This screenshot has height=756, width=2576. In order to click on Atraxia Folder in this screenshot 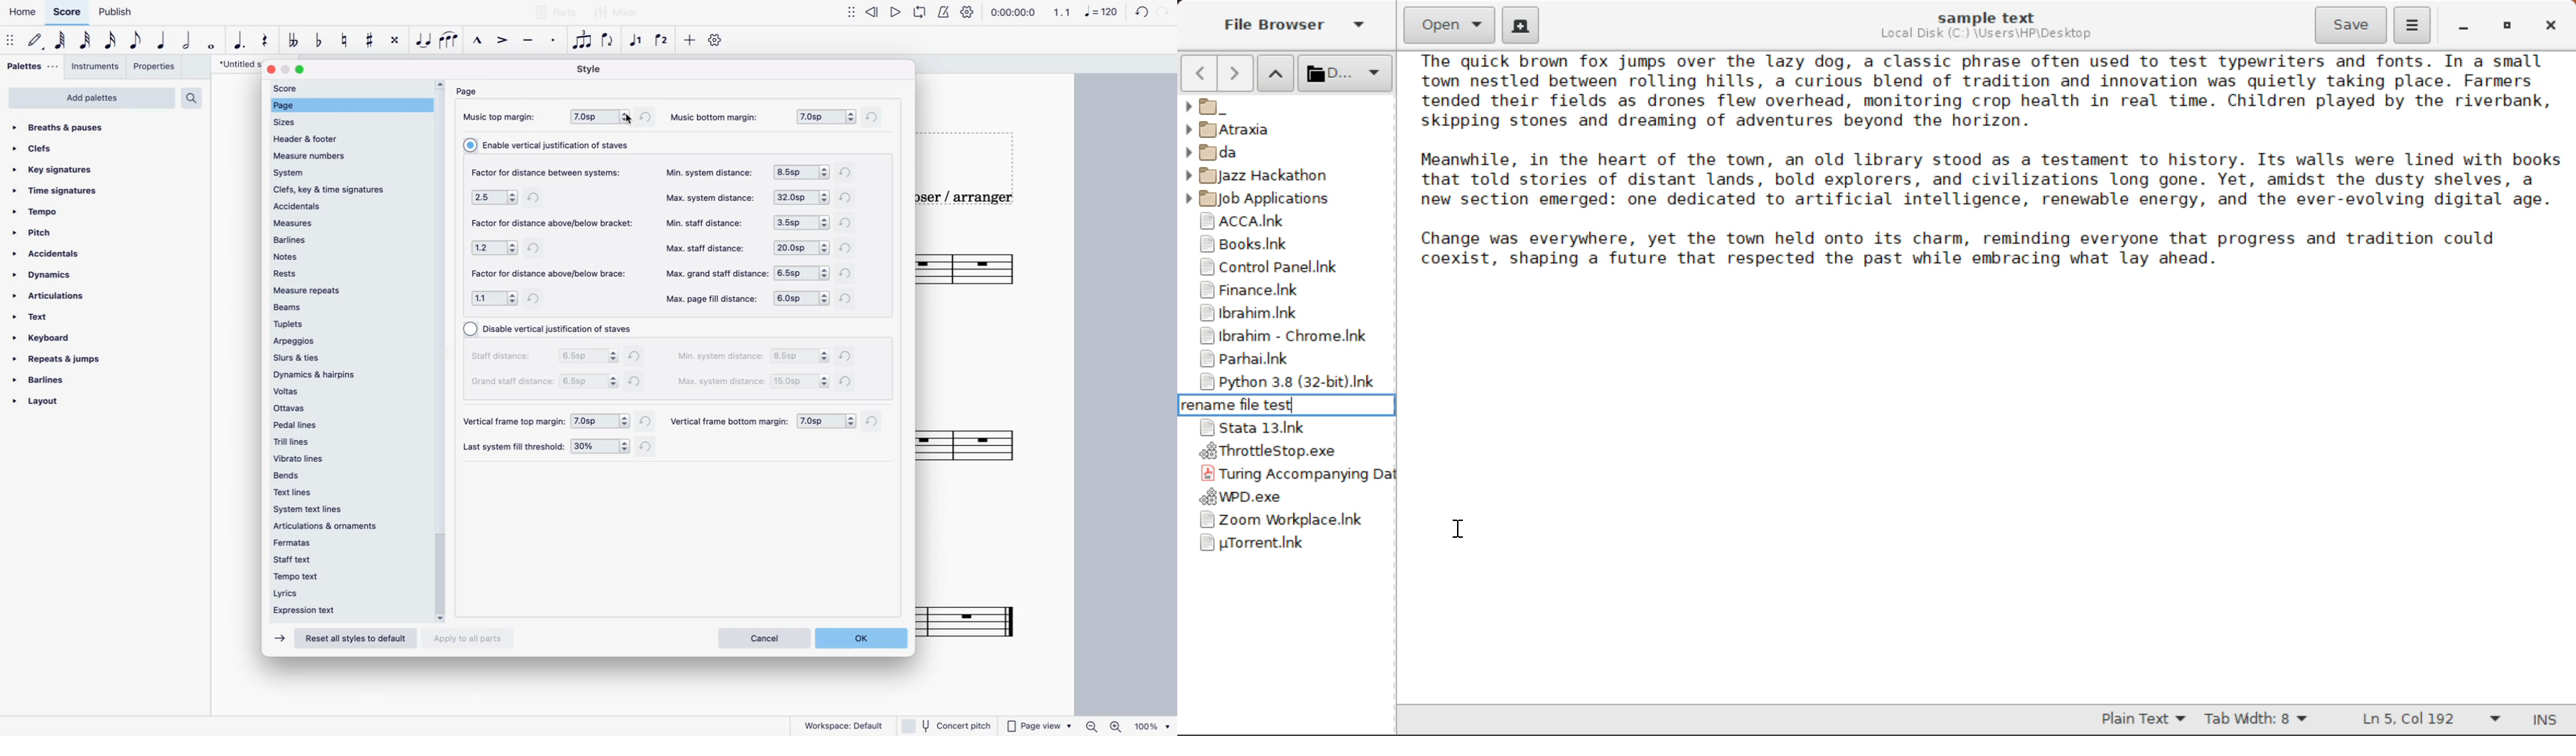, I will do `click(1285, 129)`.